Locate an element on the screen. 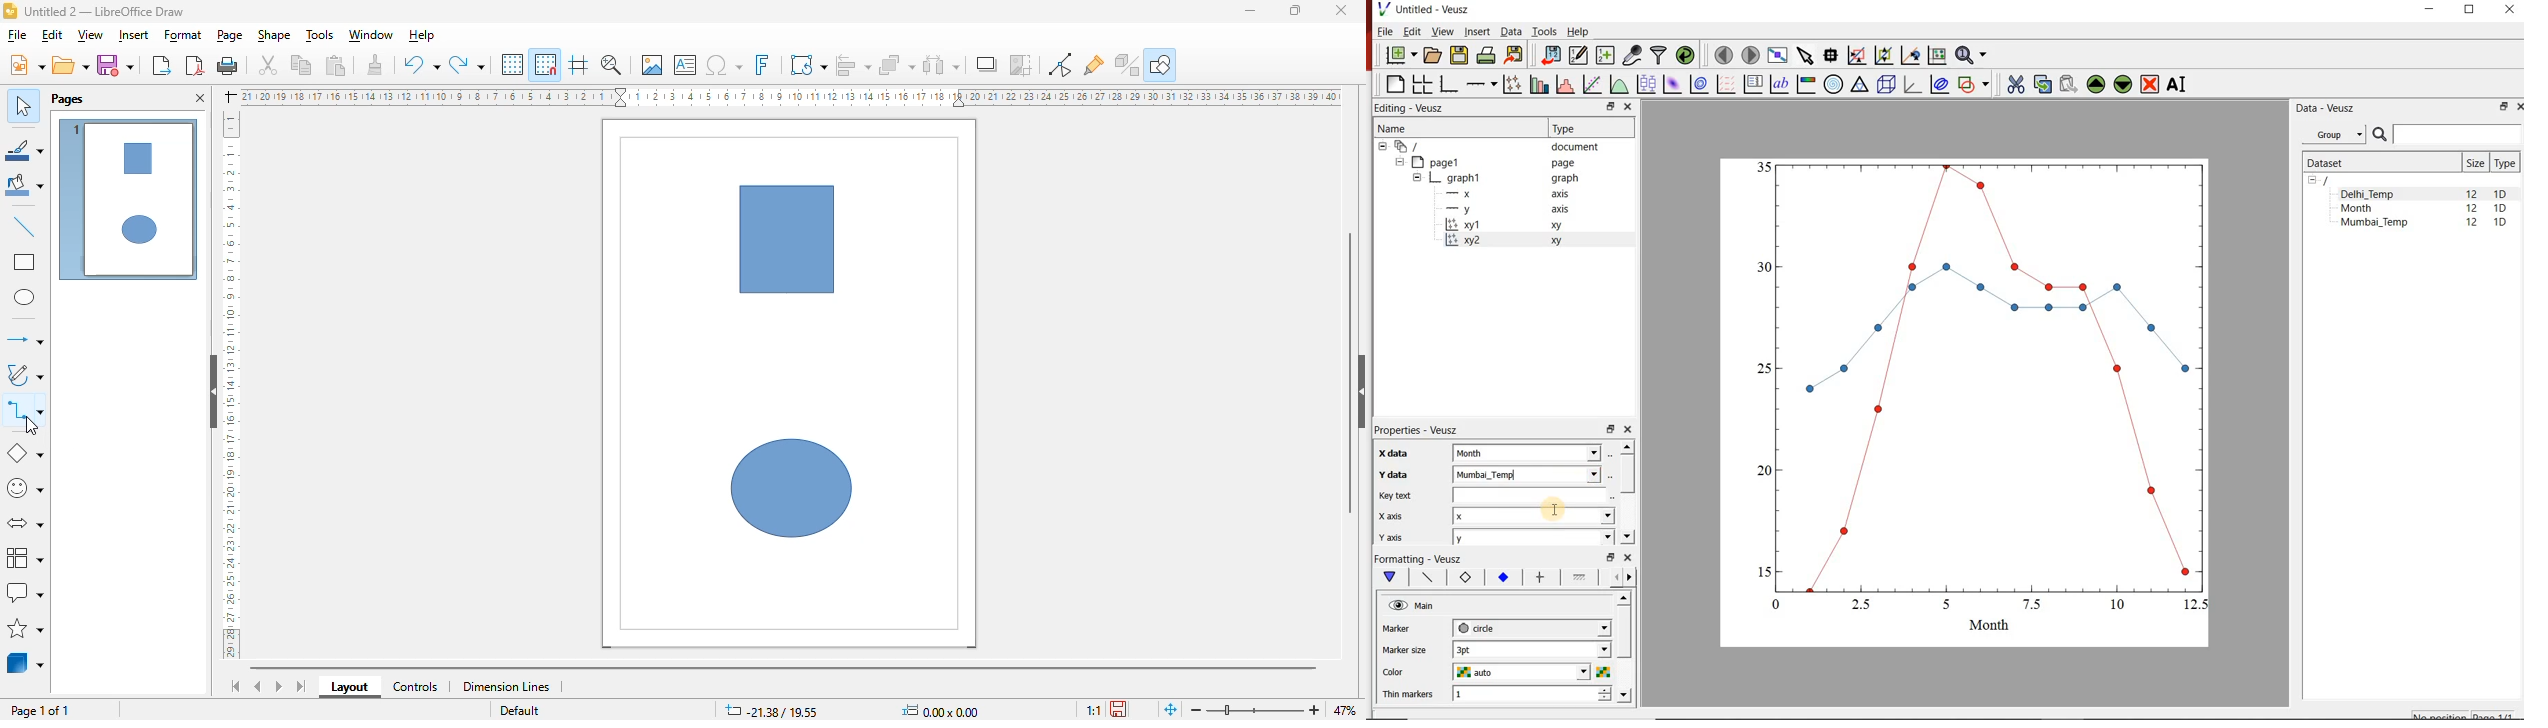 The image size is (2548, 728). edit is located at coordinates (53, 36).